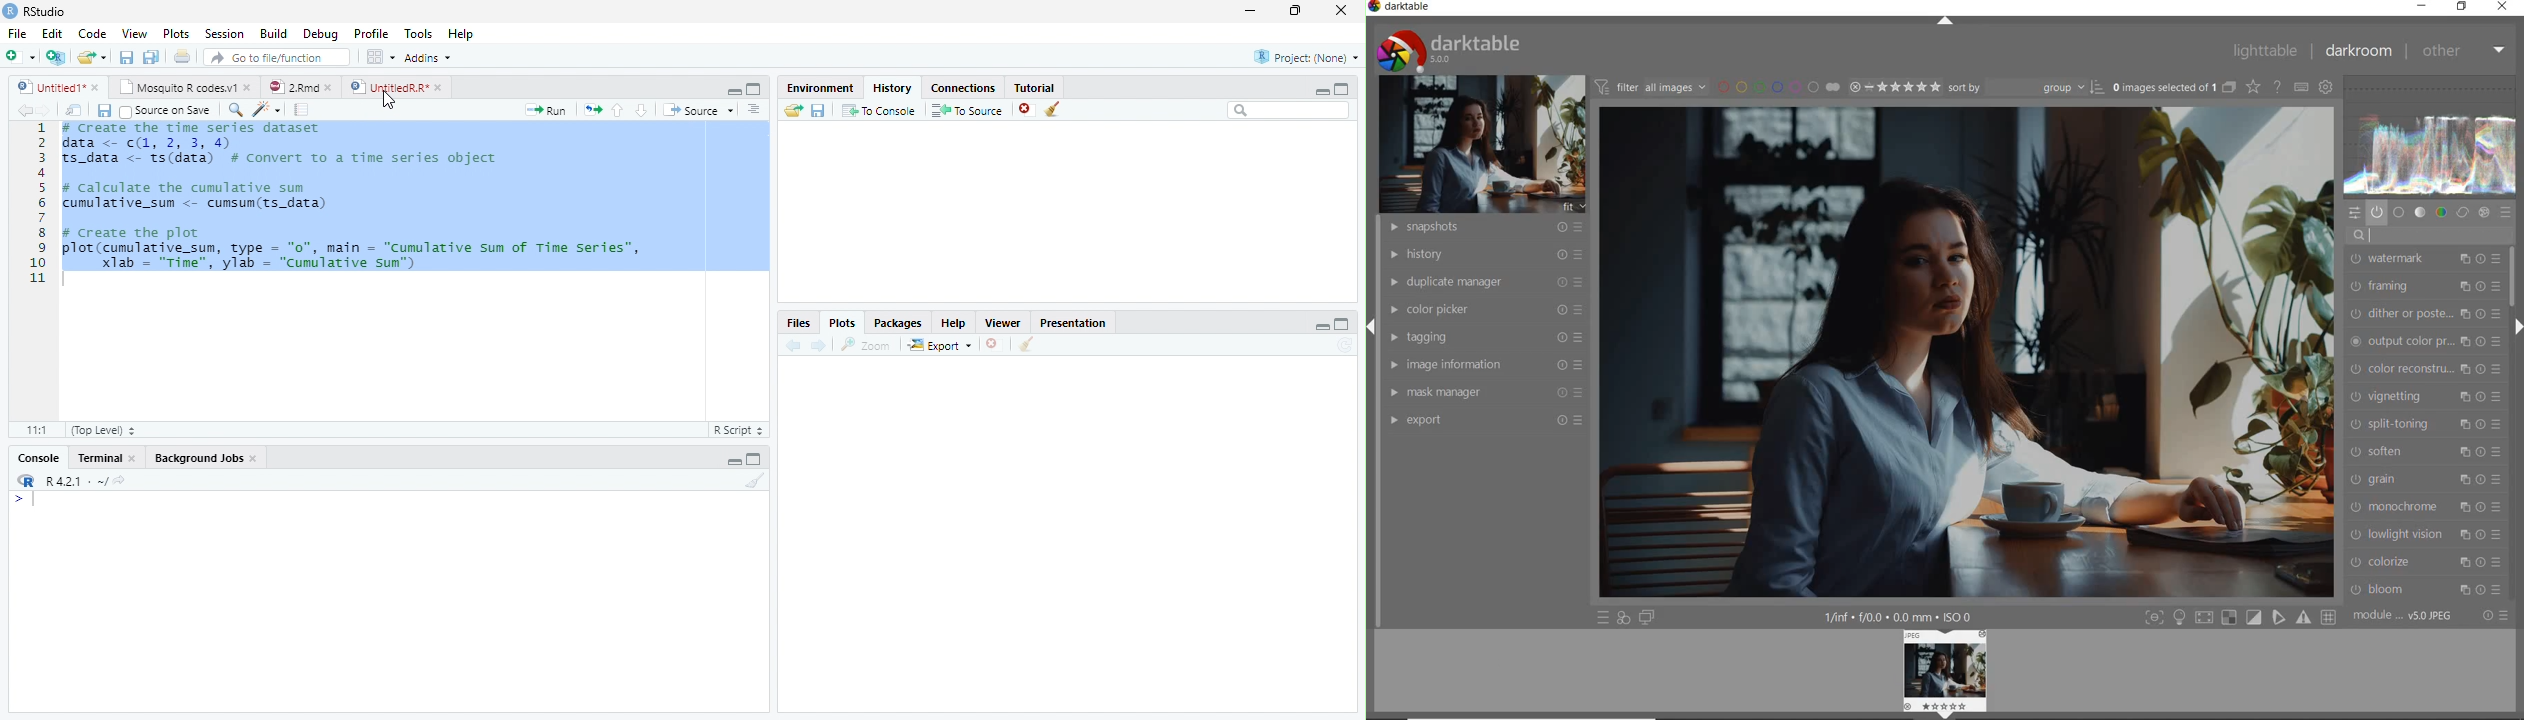  What do you see at coordinates (418, 35) in the screenshot?
I see `Tools` at bounding box center [418, 35].